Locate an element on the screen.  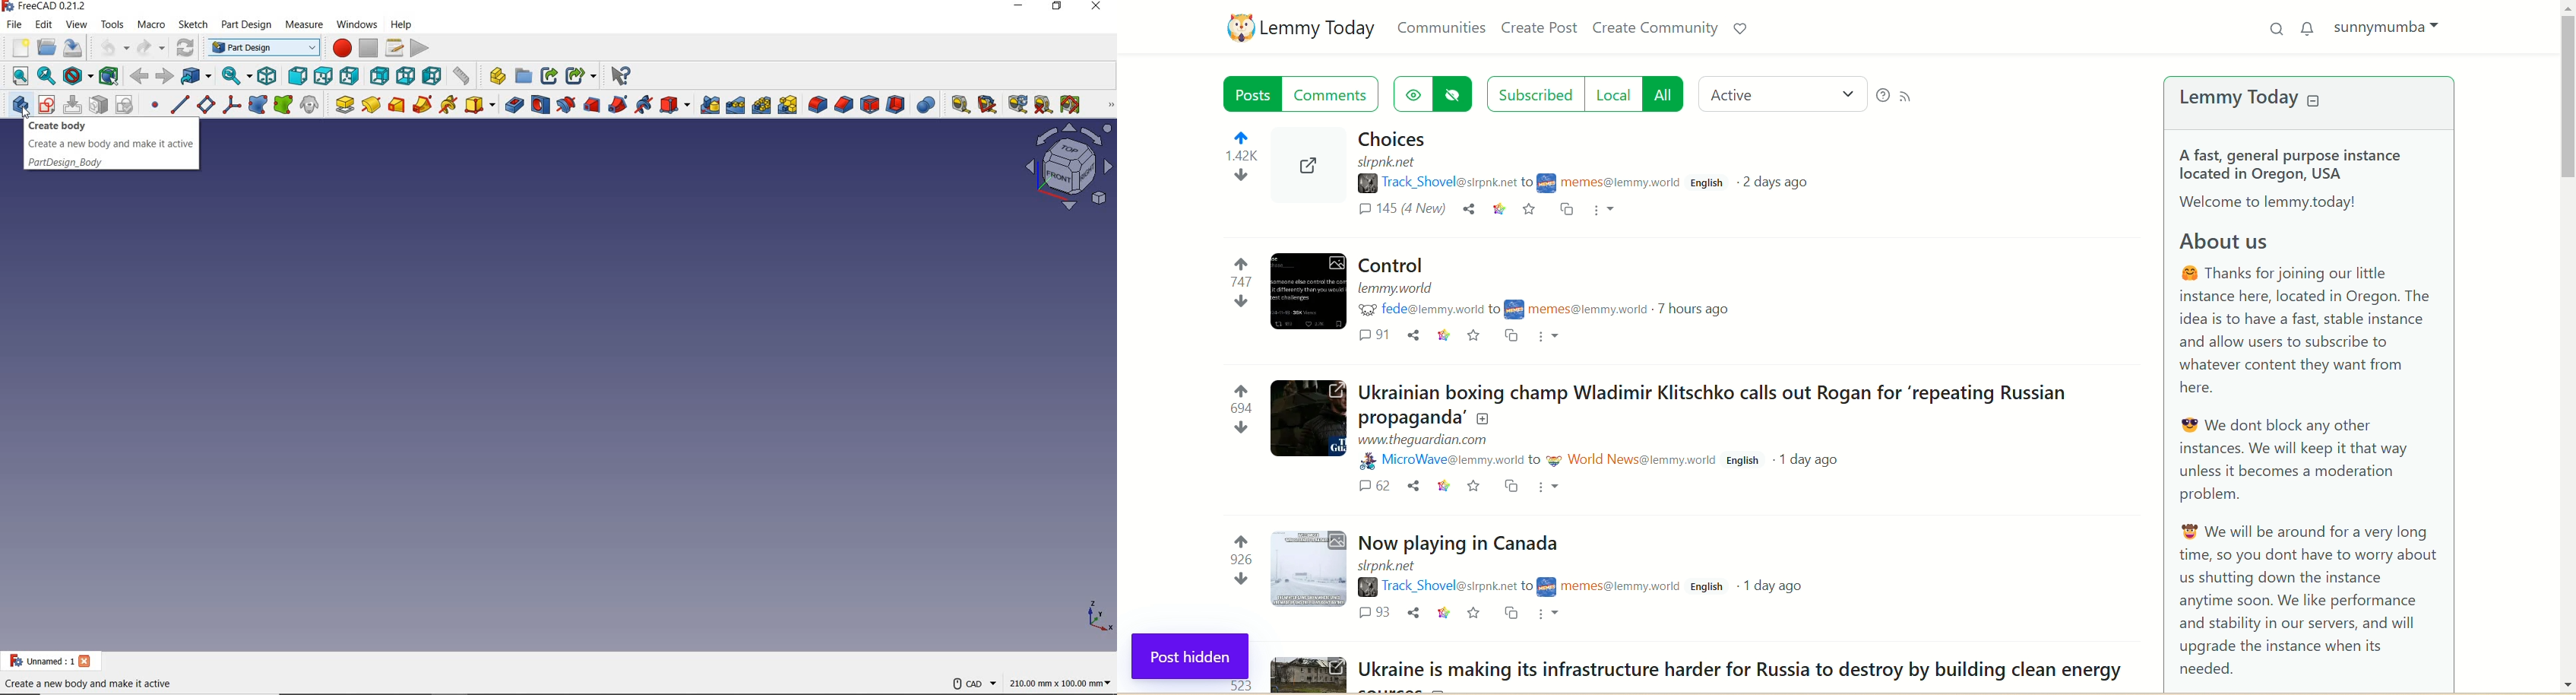
CLOSE is located at coordinates (1099, 9).